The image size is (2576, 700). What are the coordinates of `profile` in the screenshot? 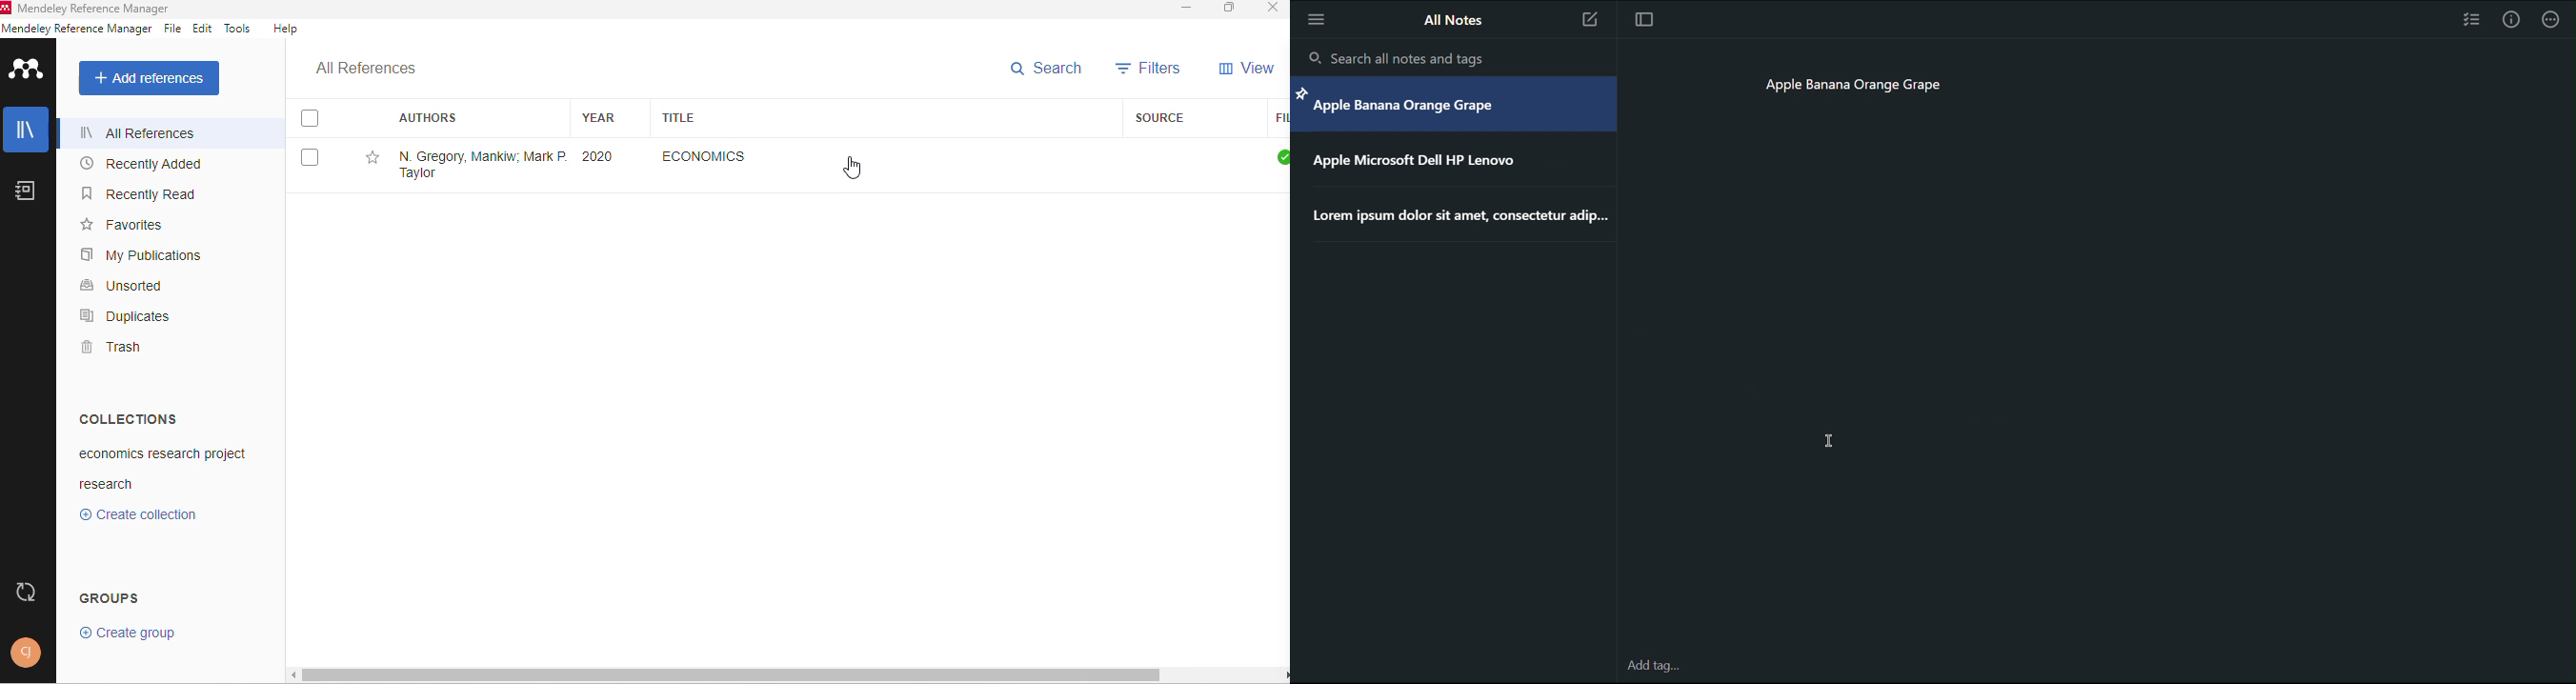 It's located at (27, 653).